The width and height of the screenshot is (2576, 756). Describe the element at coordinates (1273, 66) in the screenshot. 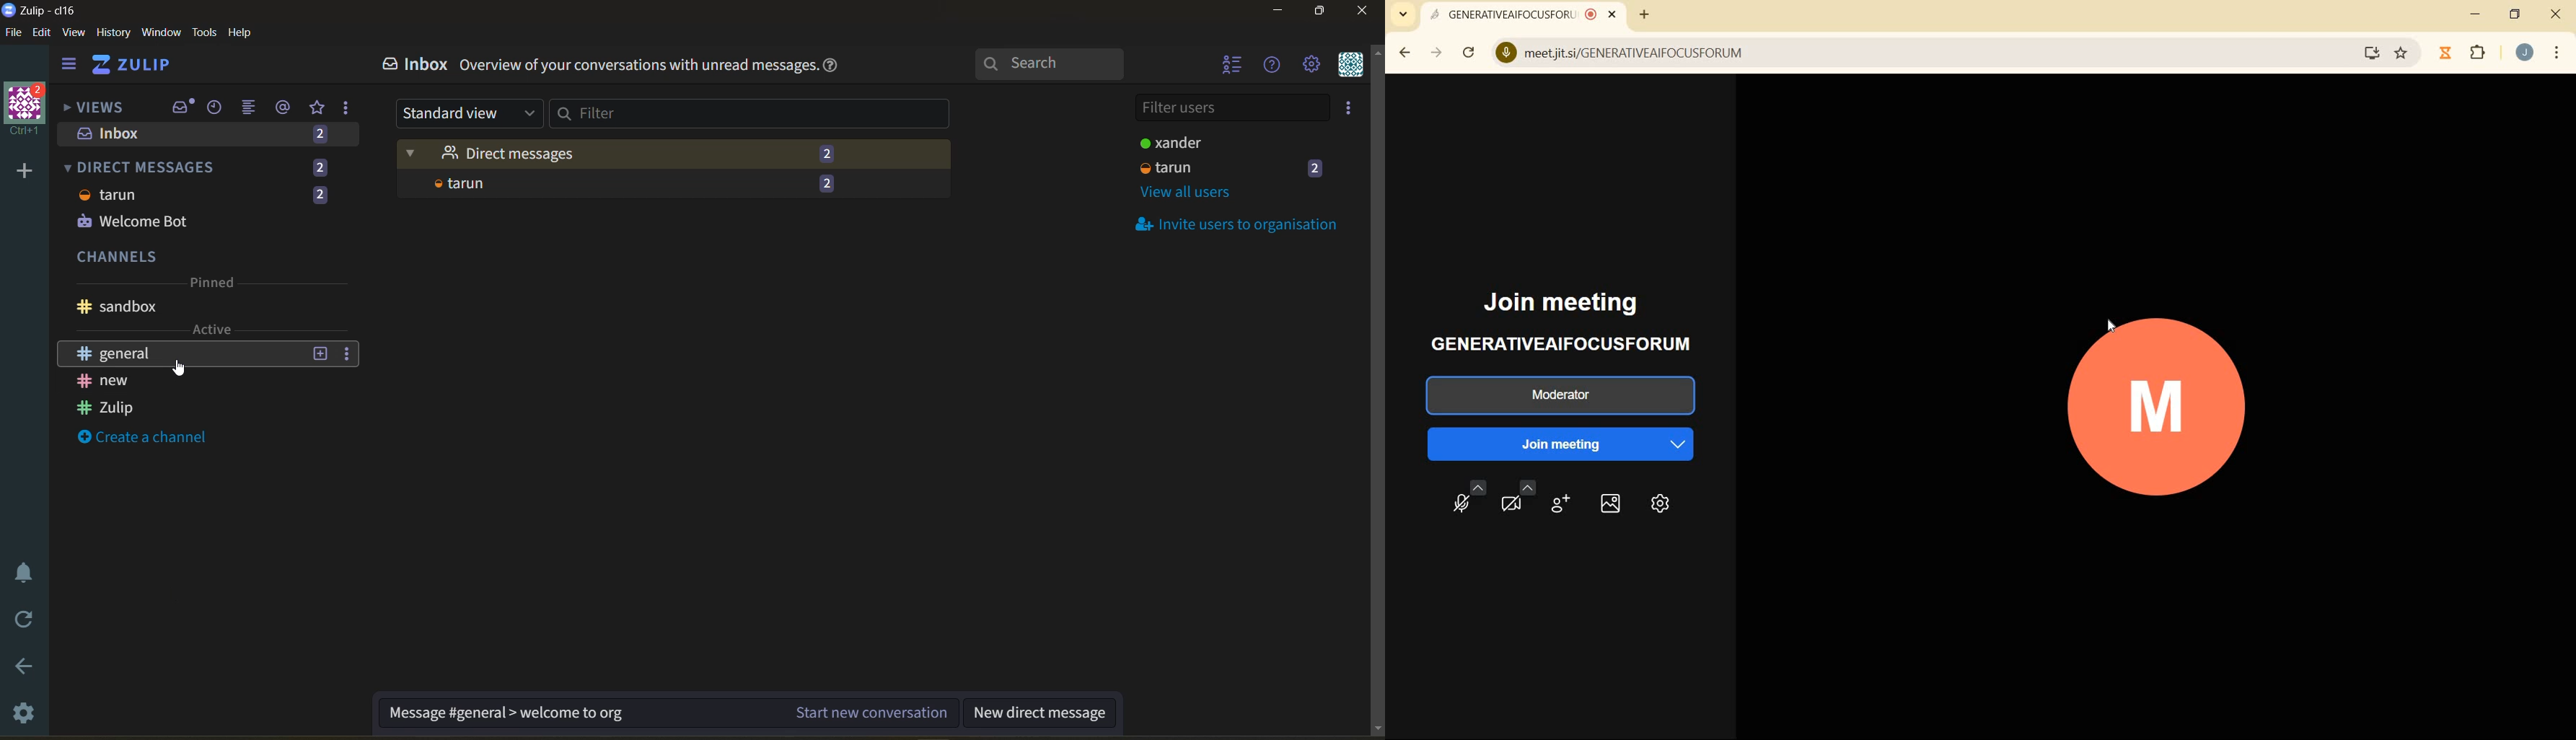

I see `help menu` at that location.